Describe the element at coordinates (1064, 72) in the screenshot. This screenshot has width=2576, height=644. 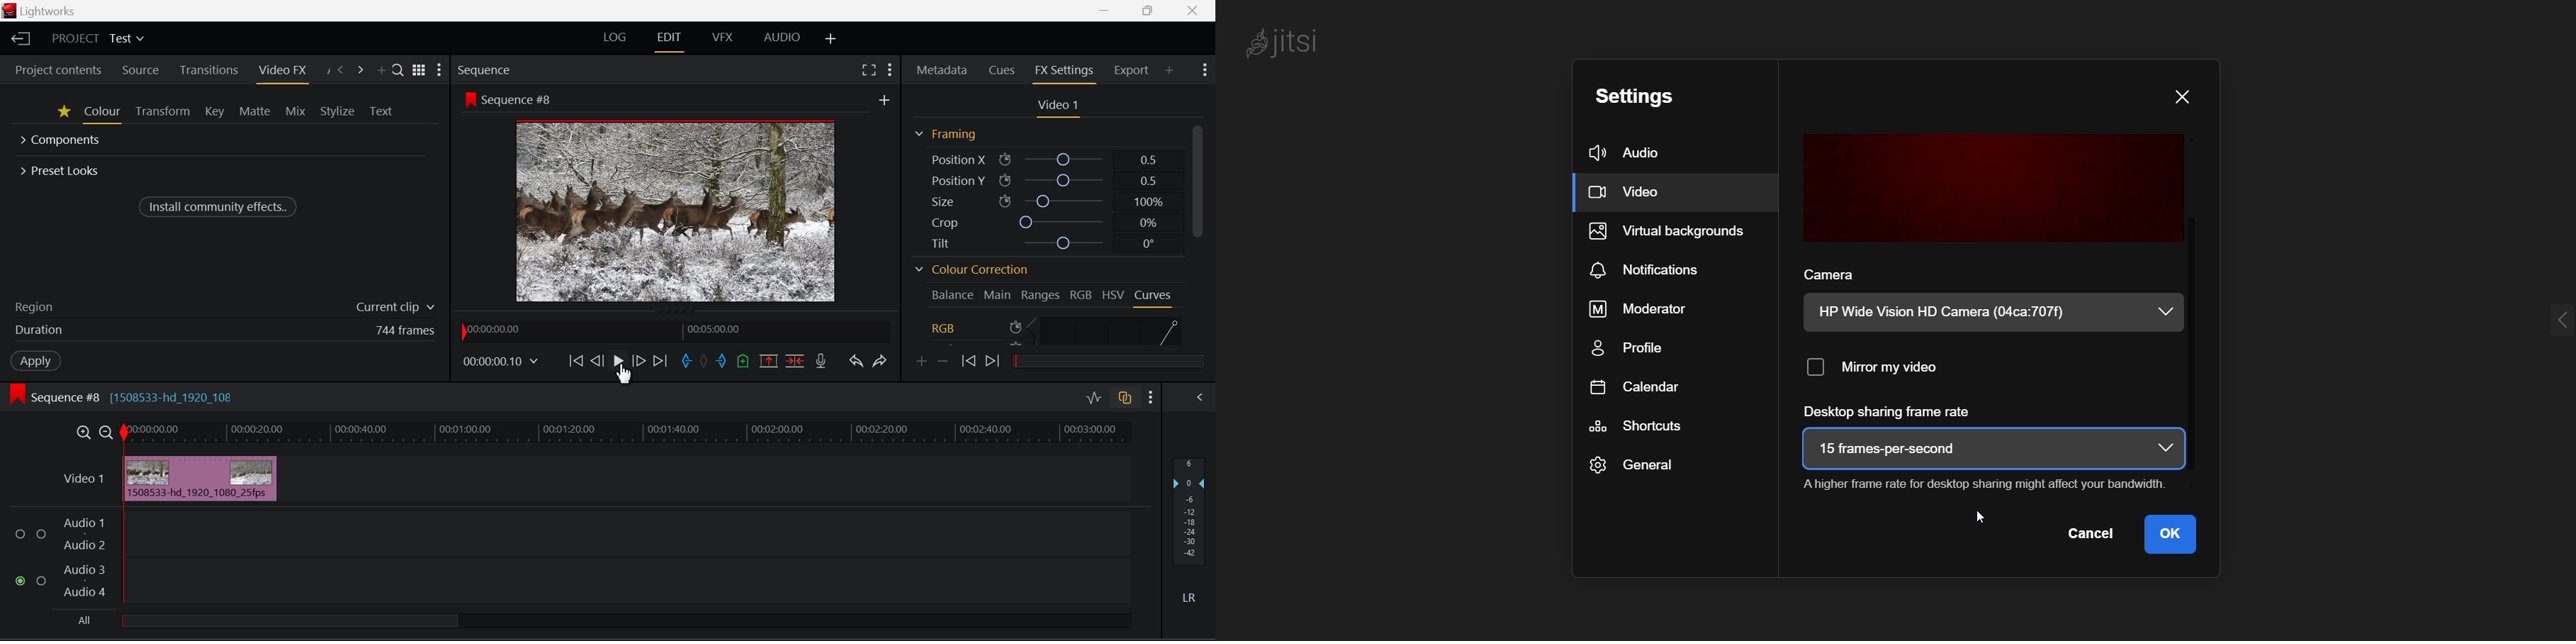
I see `FX Settings Open` at that location.